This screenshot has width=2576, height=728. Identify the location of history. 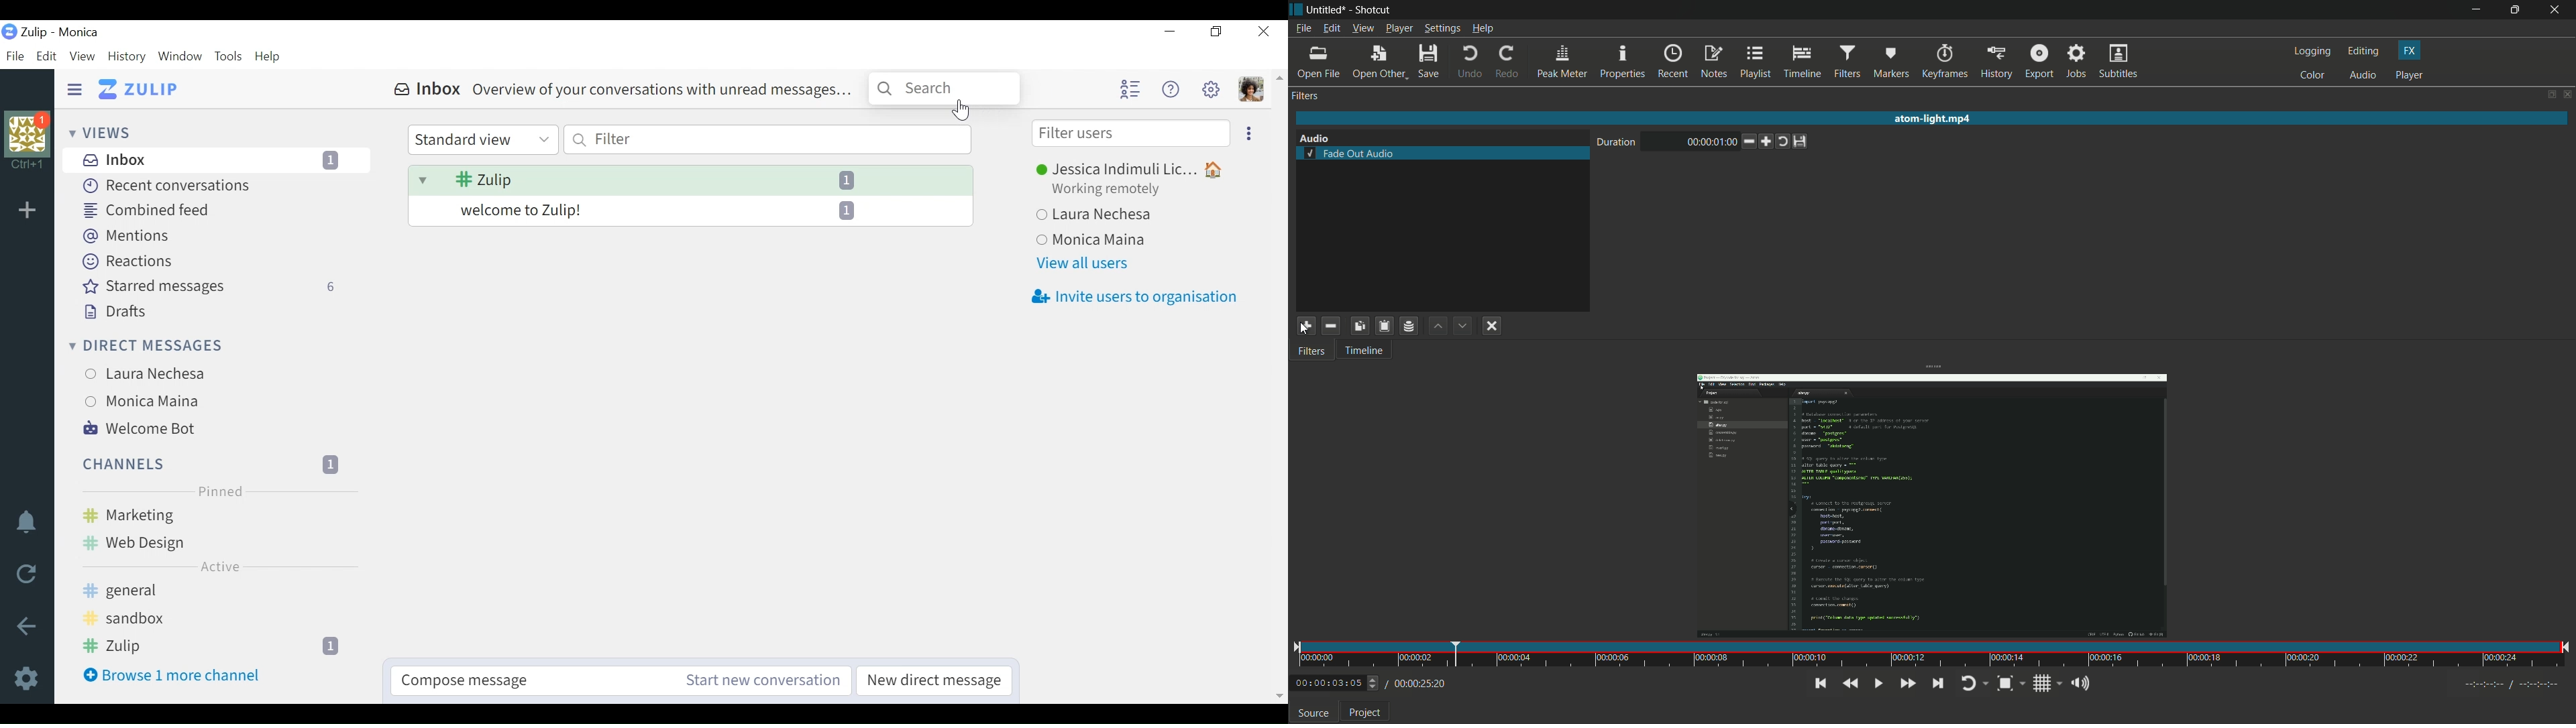
(1996, 61).